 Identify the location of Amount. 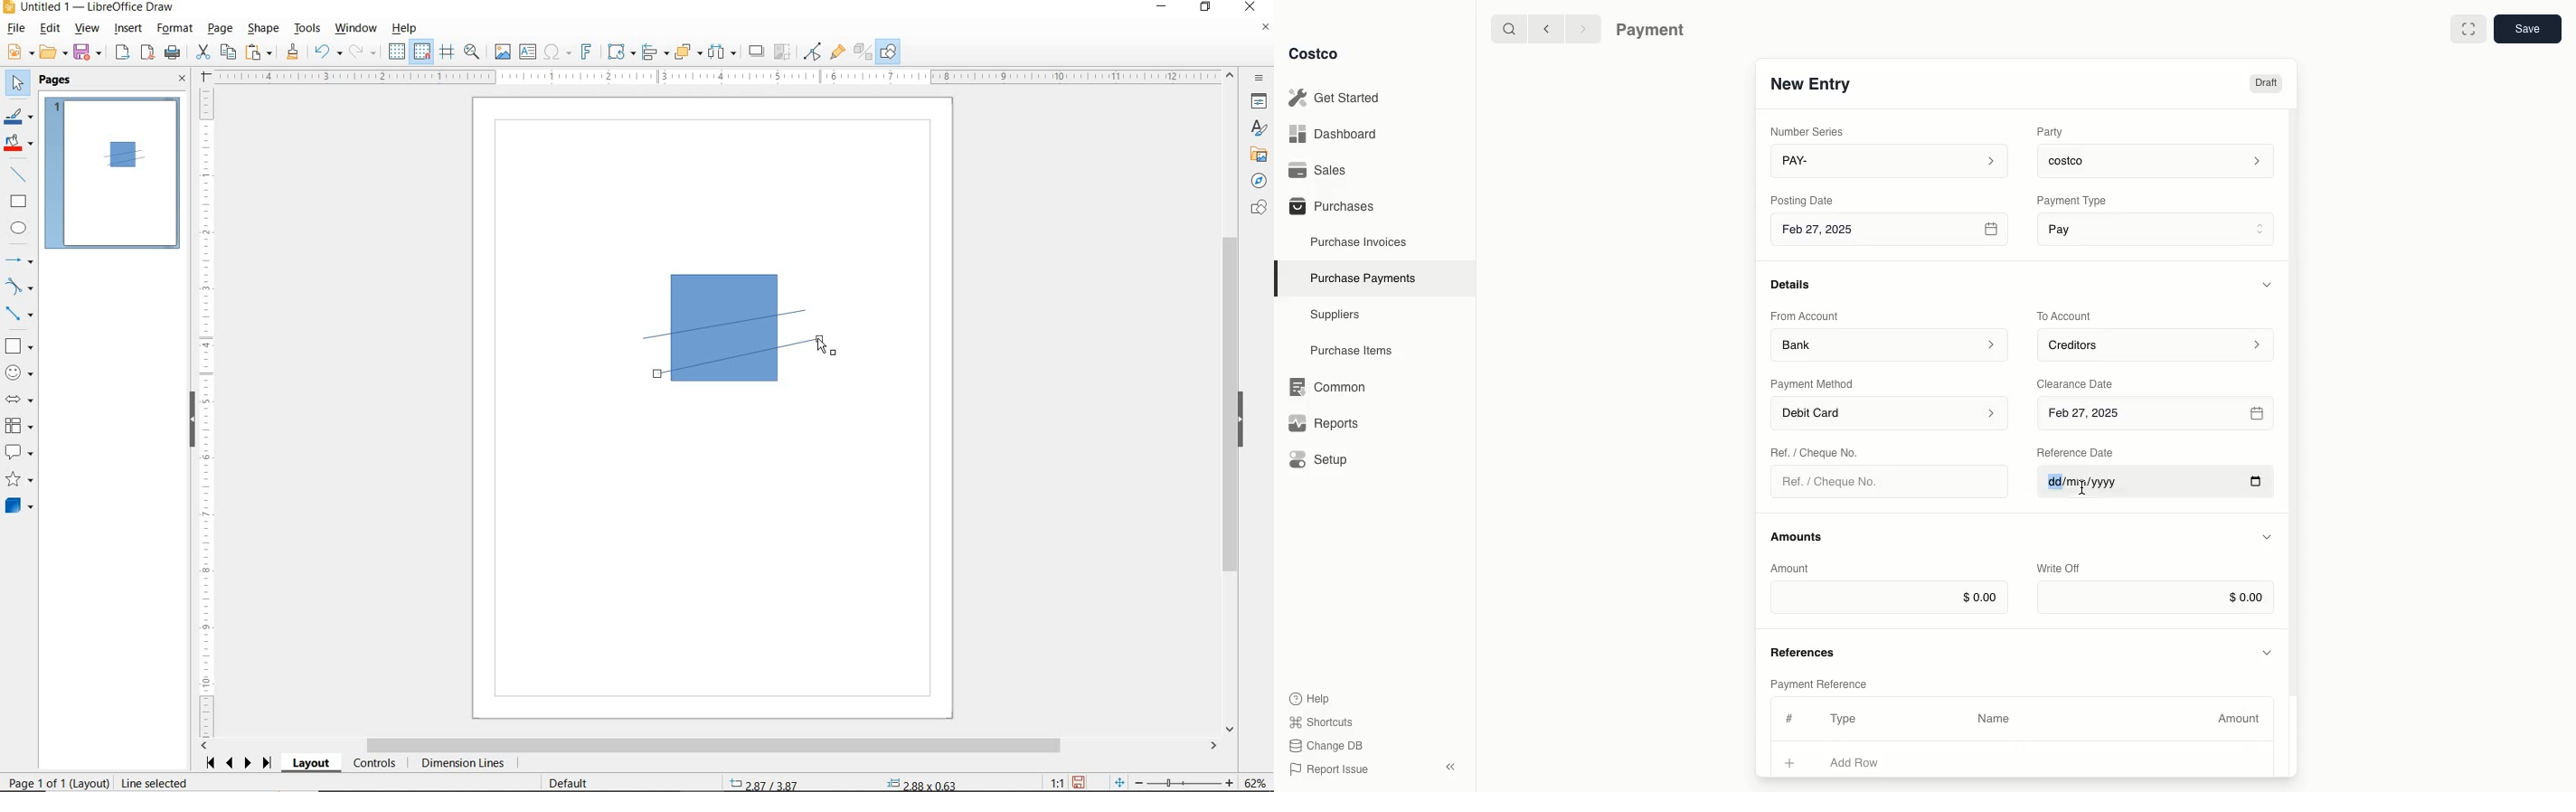
(2241, 719).